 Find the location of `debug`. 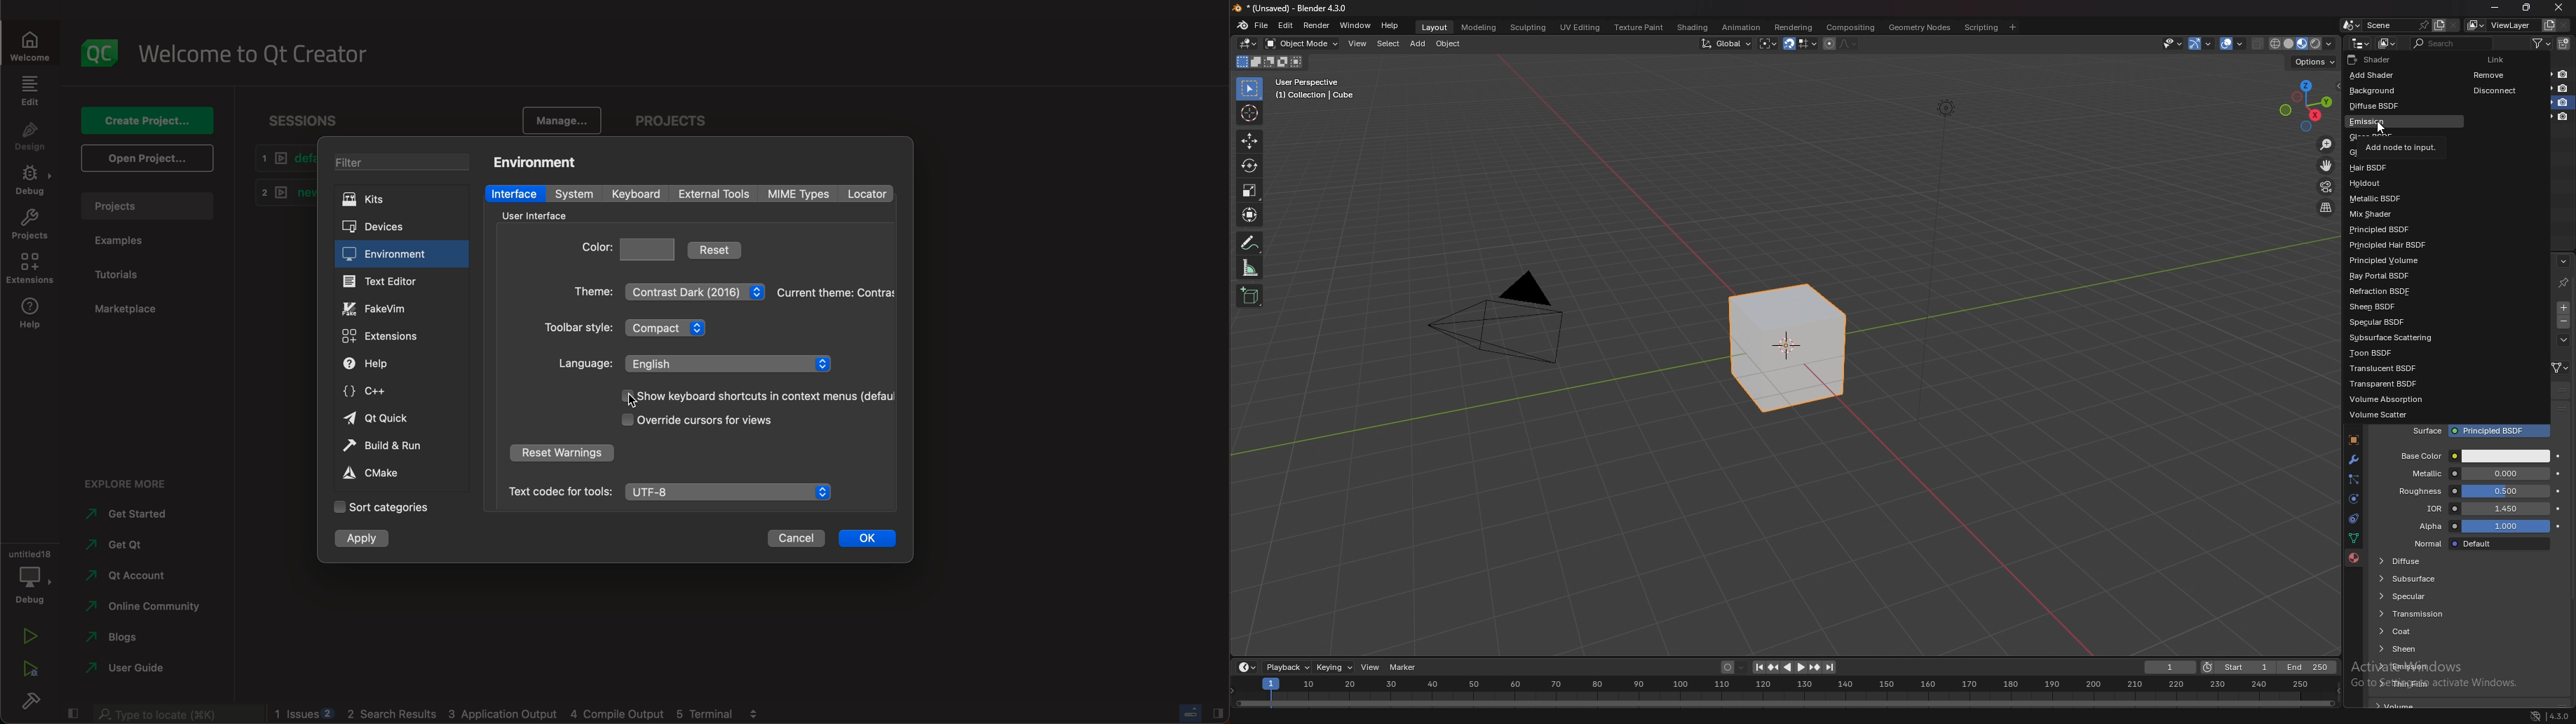

debug is located at coordinates (29, 181).